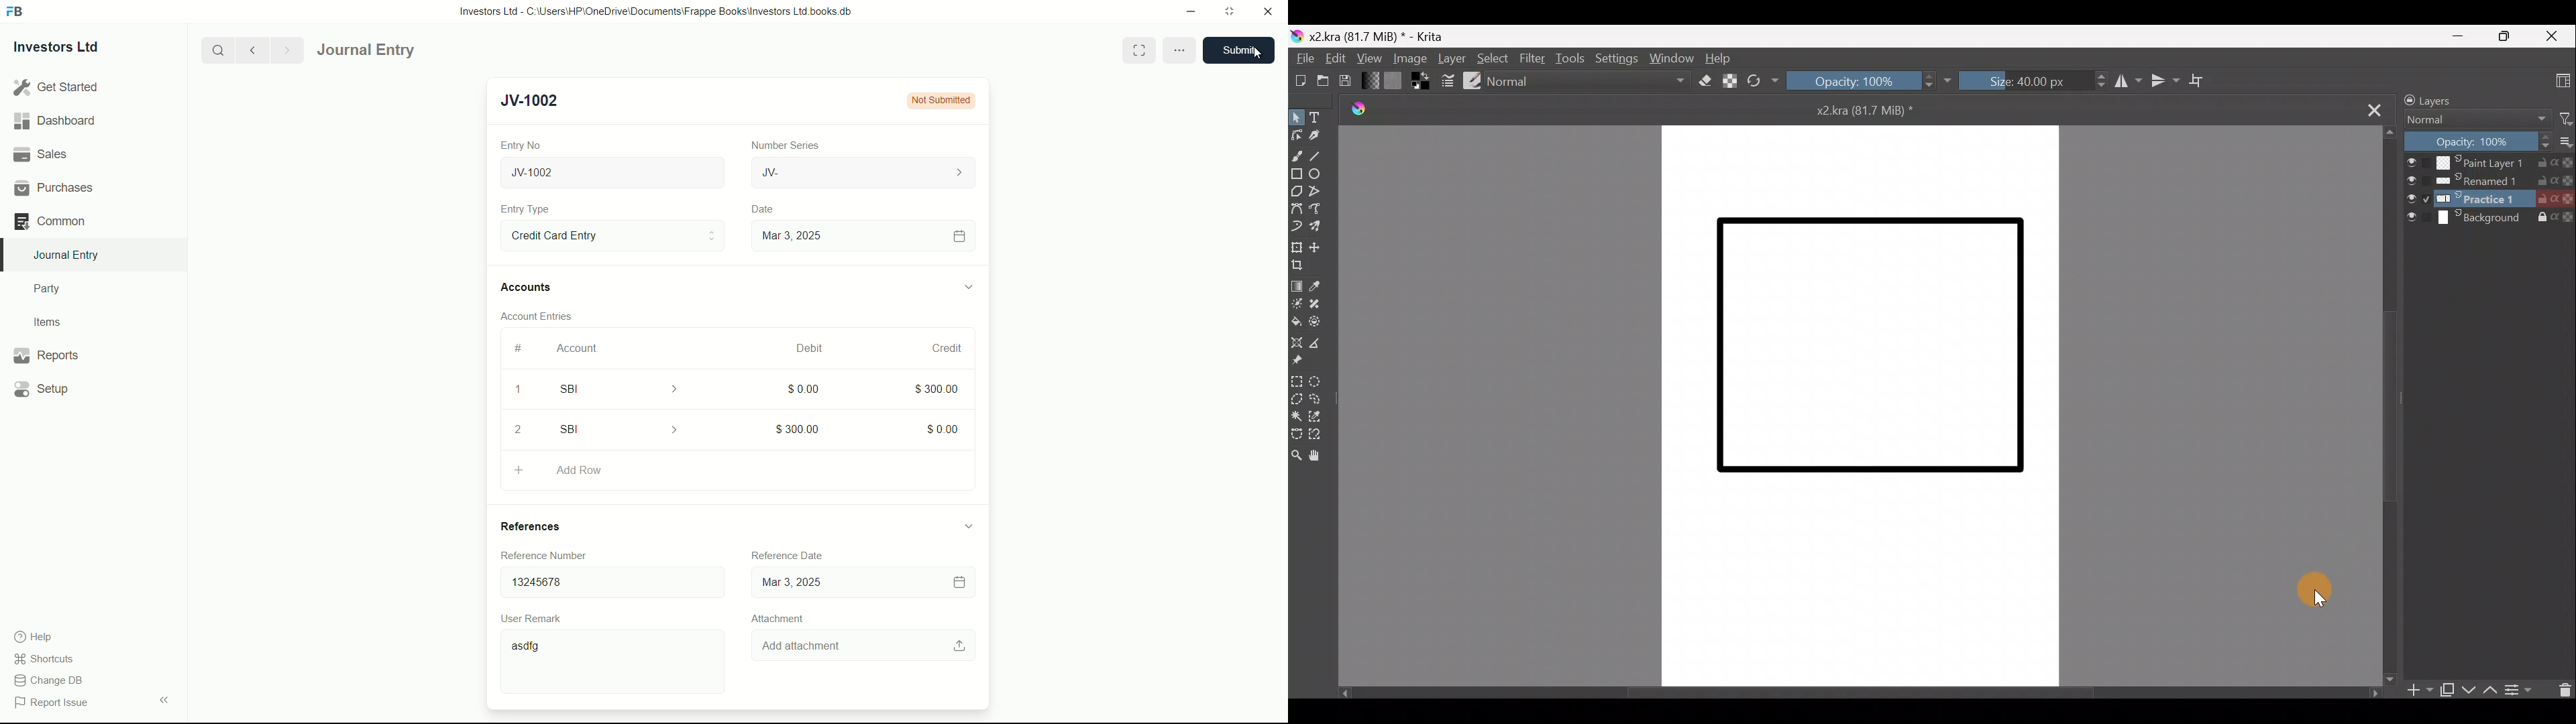 The height and width of the screenshot is (728, 2576). I want to click on Practice1, so click(2490, 198).